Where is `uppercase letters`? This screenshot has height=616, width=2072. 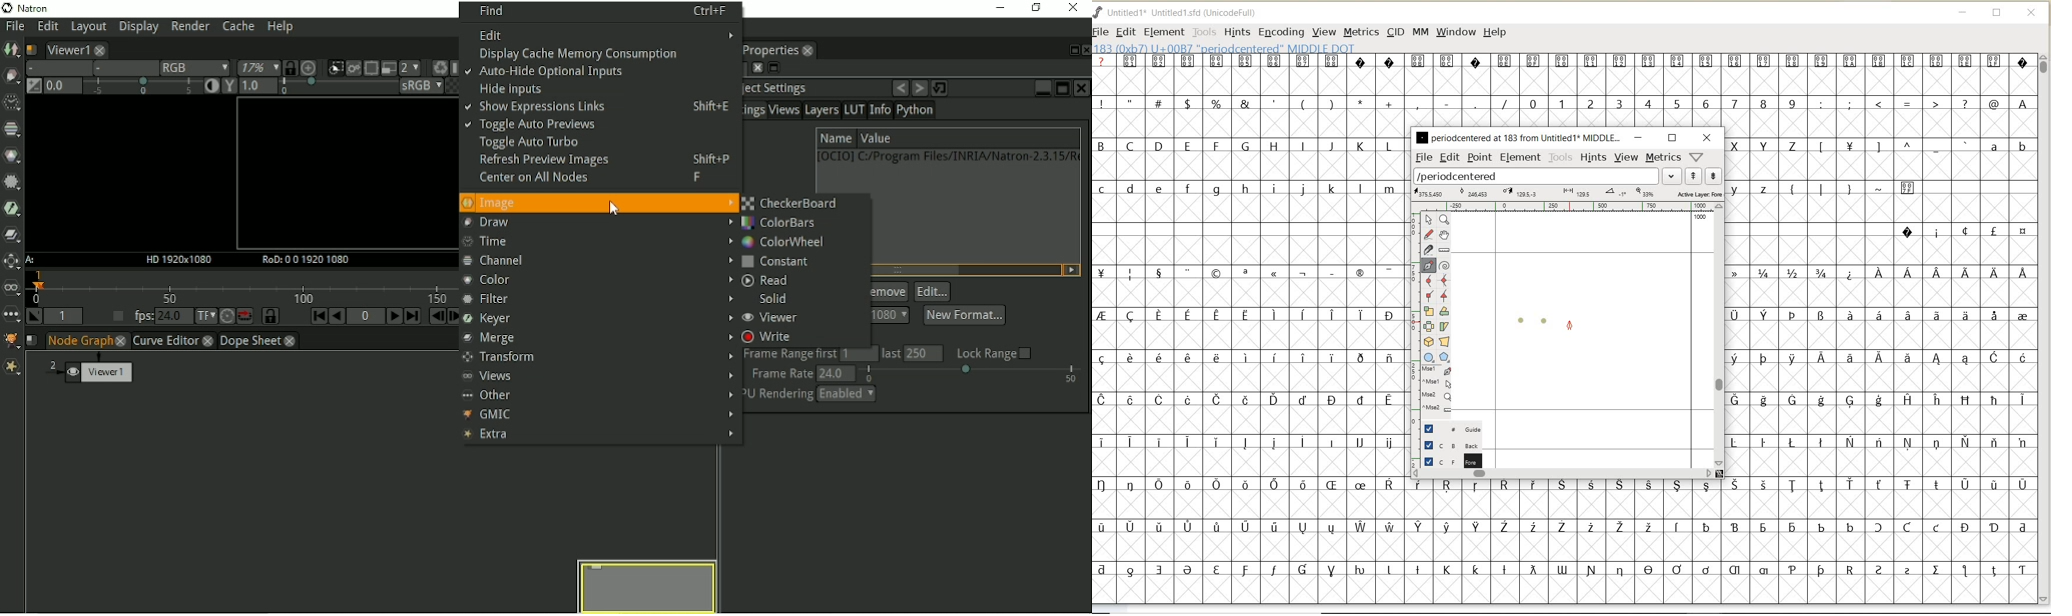
uppercase letters is located at coordinates (1767, 145).